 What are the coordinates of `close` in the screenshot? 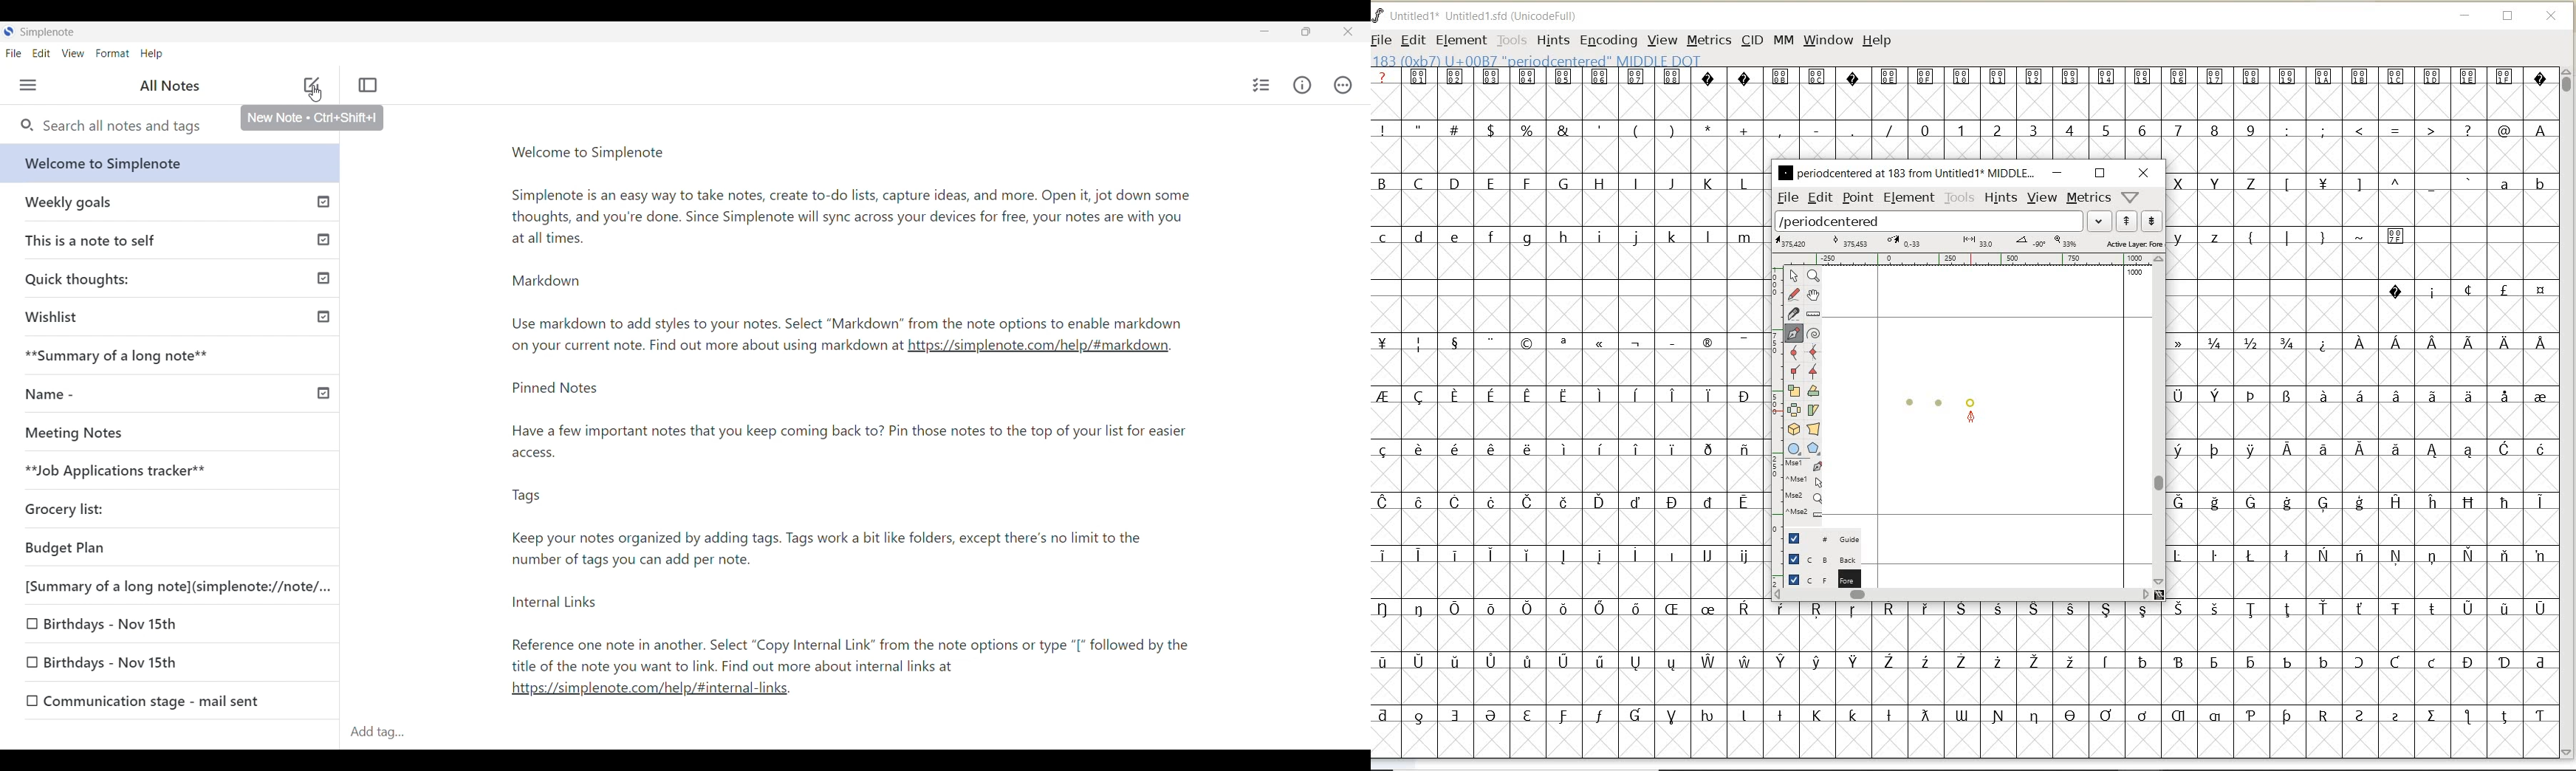 It's located at (2143, 173).